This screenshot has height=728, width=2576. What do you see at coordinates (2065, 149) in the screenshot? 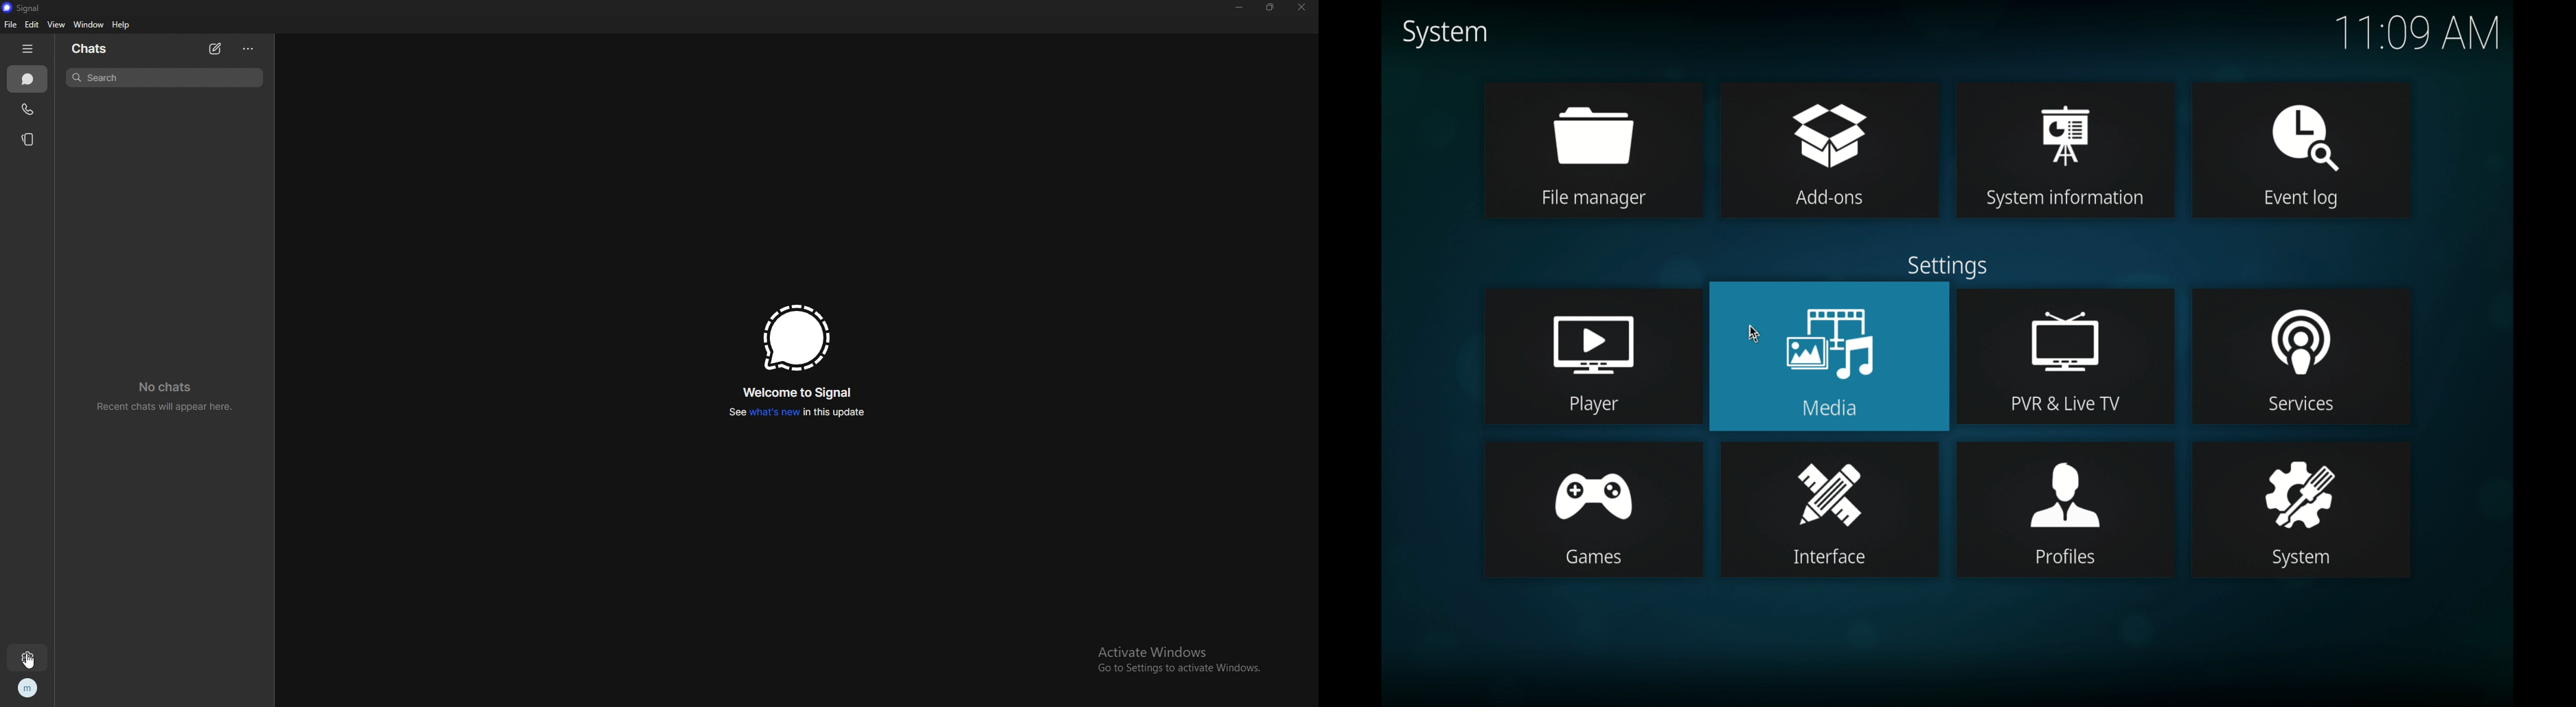
I see `system information` at bounding box center [2065, 149].